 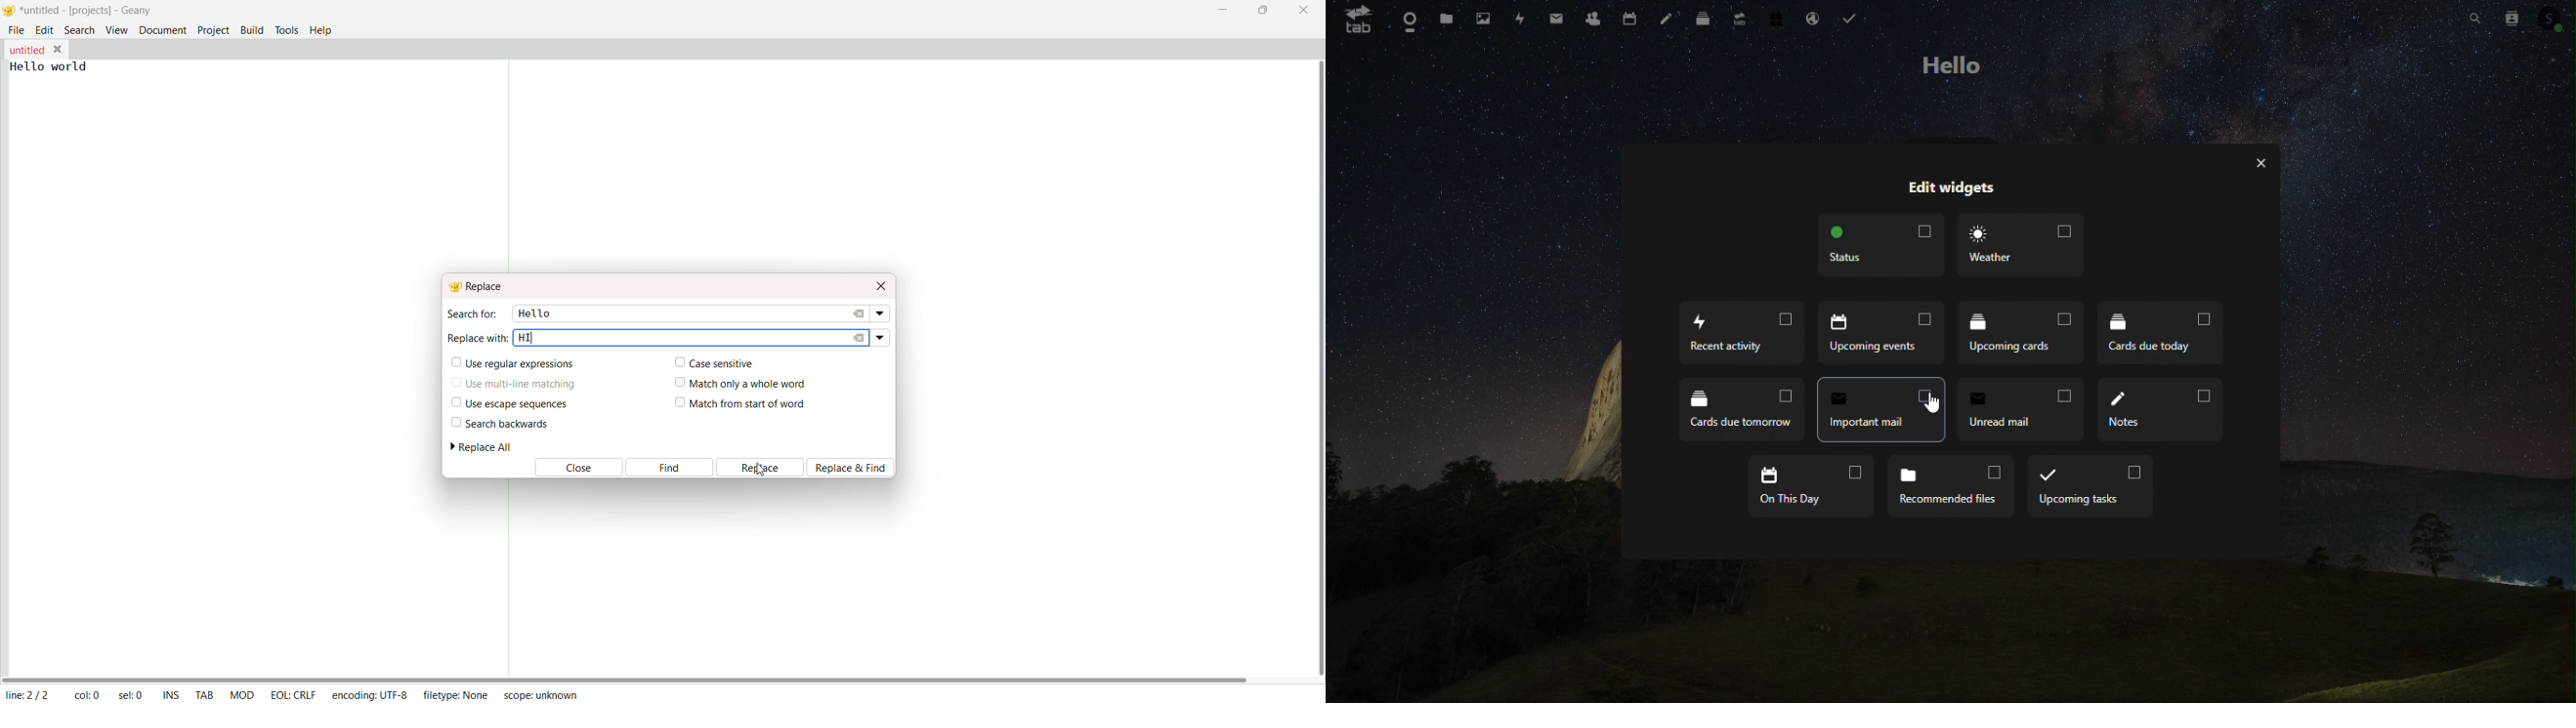 I want to click on background image, so click(x=1955, y=633).